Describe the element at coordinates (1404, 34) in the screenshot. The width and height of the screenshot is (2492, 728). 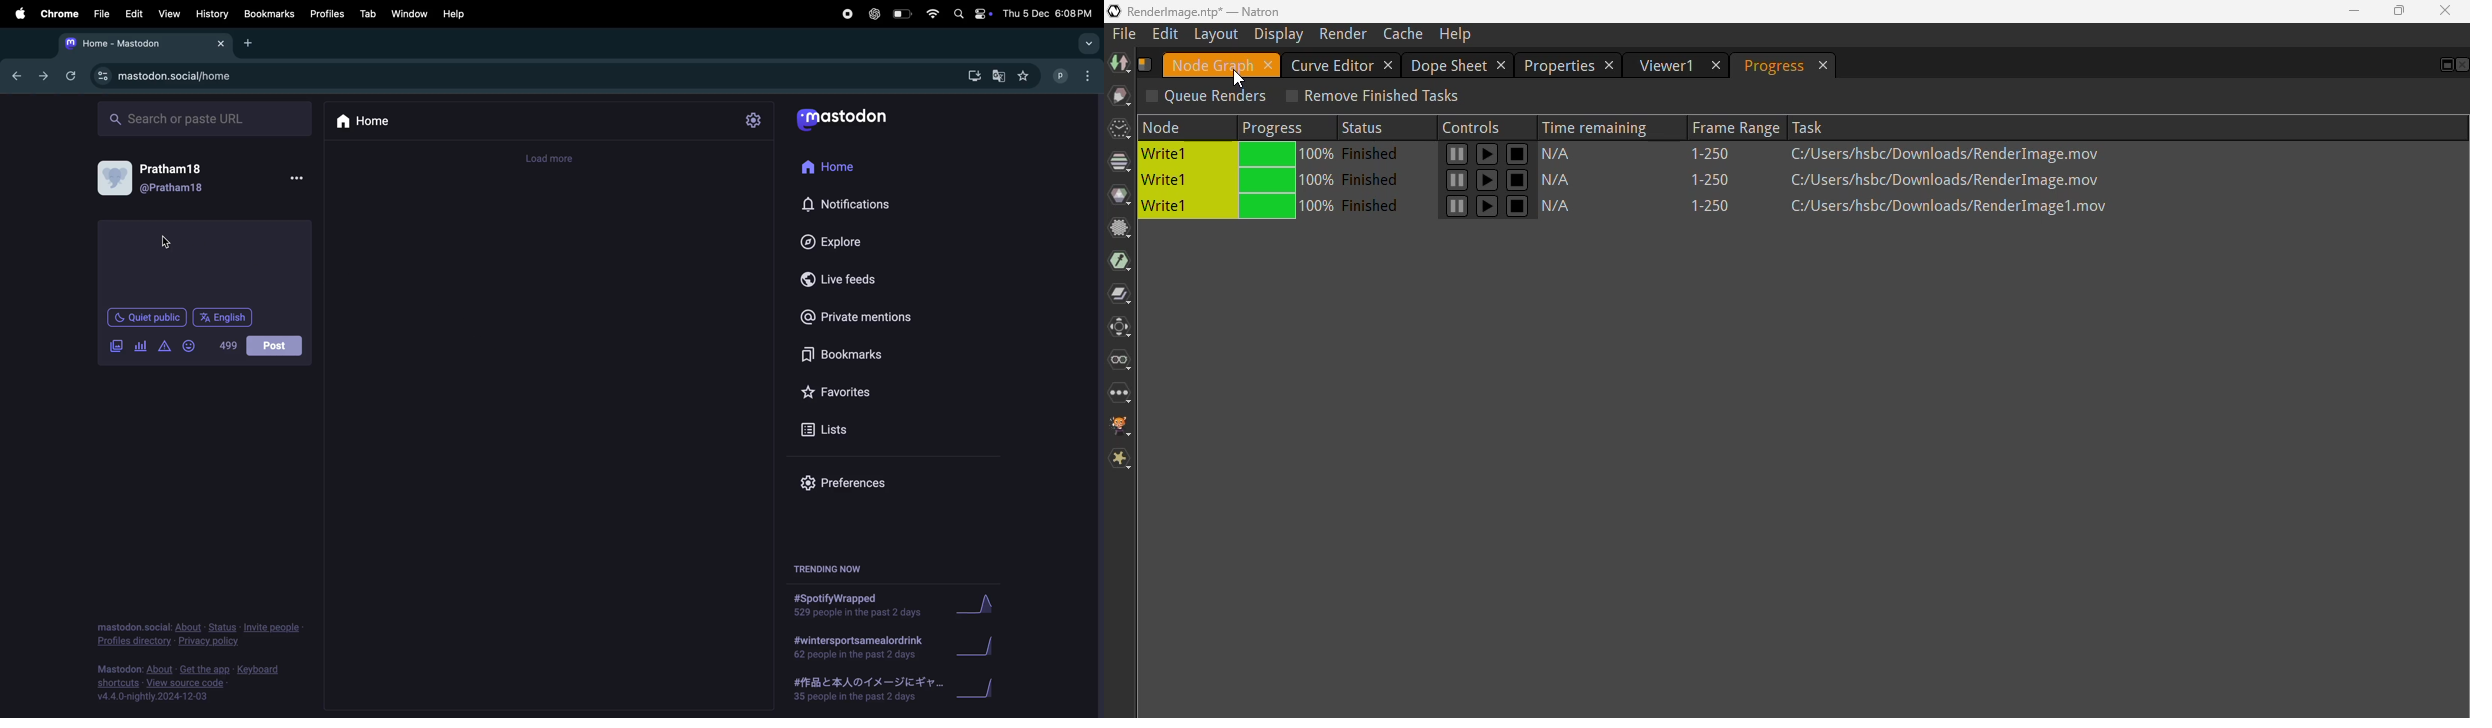
I see `cache` at that location.